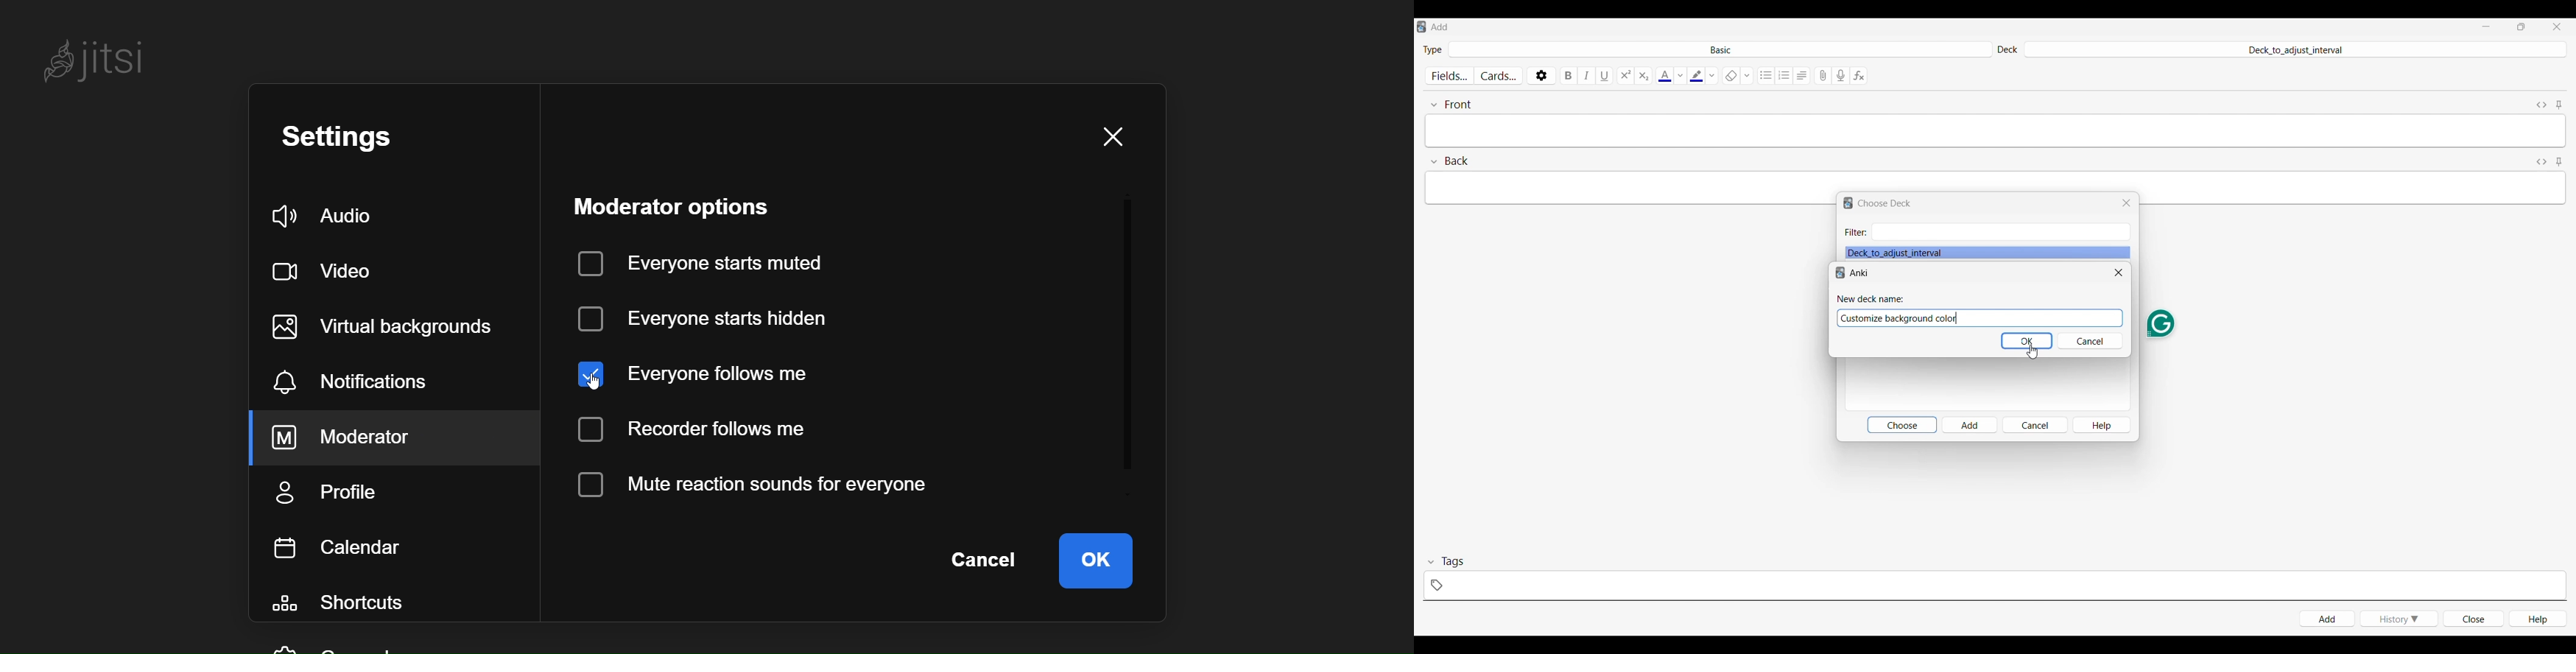  Describe the element at coordinates (2027, 341) in the screenshot. I see `Save` at that location.